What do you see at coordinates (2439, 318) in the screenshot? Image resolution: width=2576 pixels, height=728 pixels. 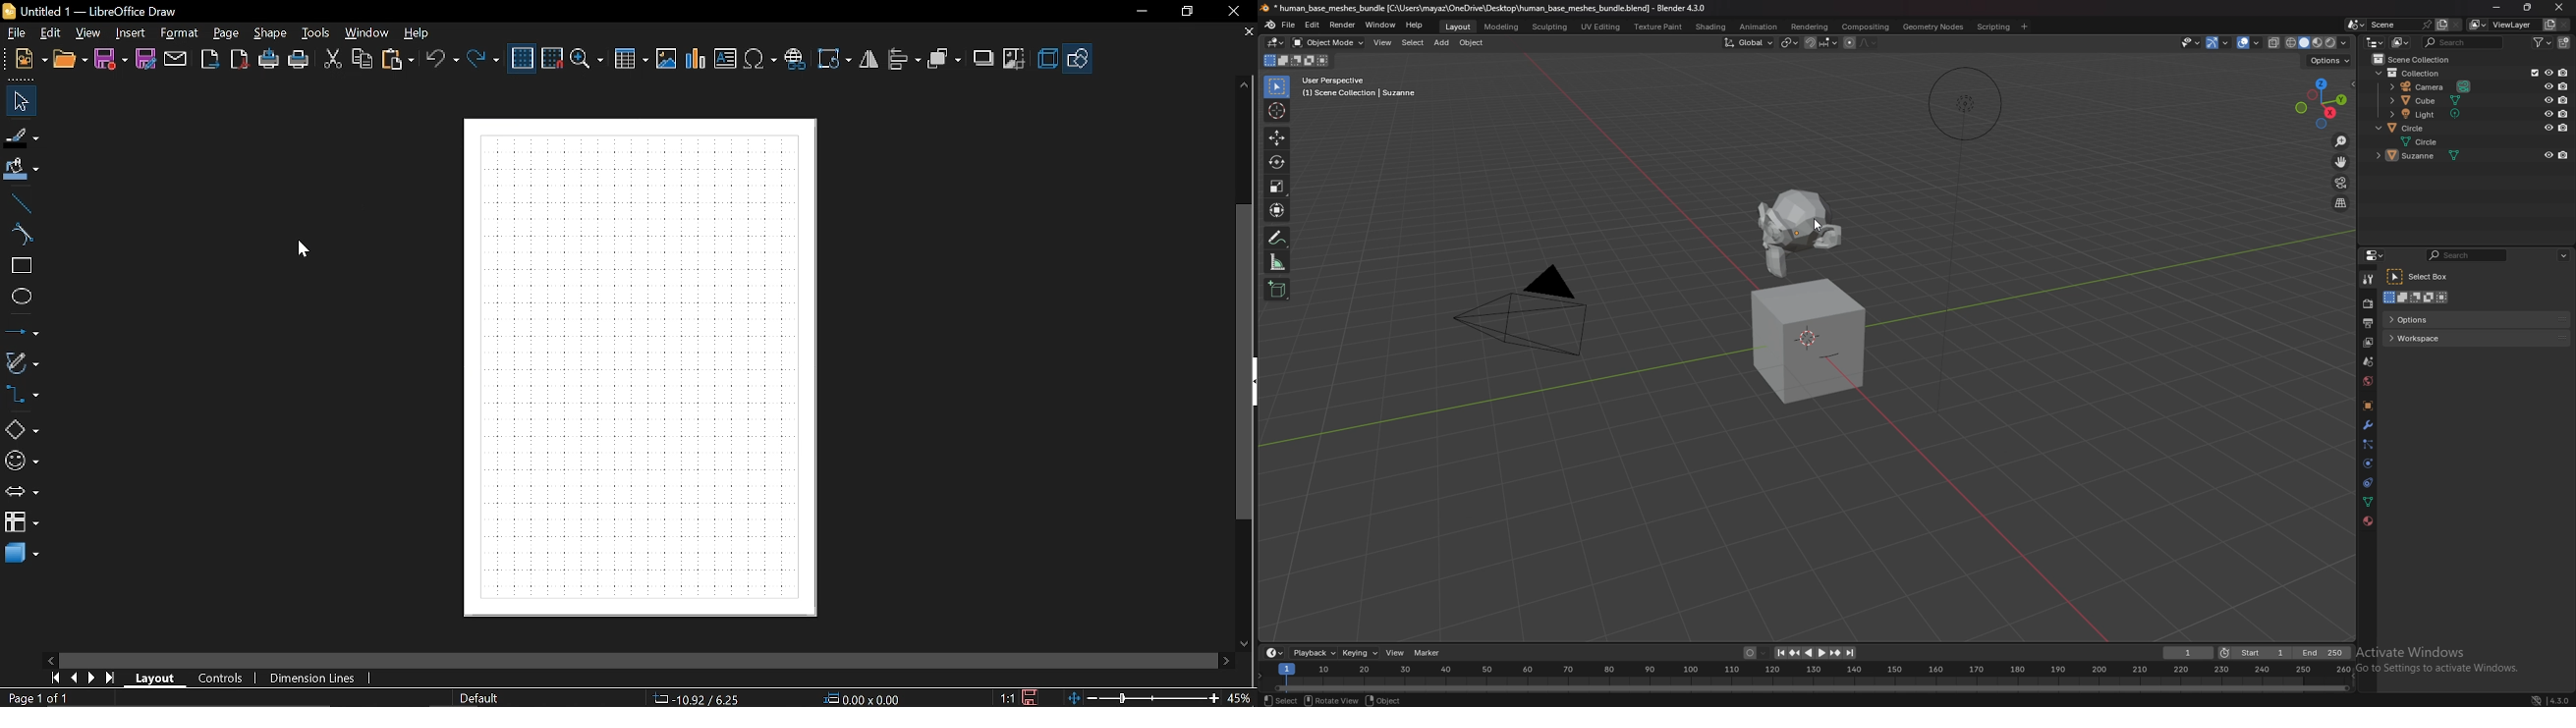 I see `options` at bounding box center [2439, 318].